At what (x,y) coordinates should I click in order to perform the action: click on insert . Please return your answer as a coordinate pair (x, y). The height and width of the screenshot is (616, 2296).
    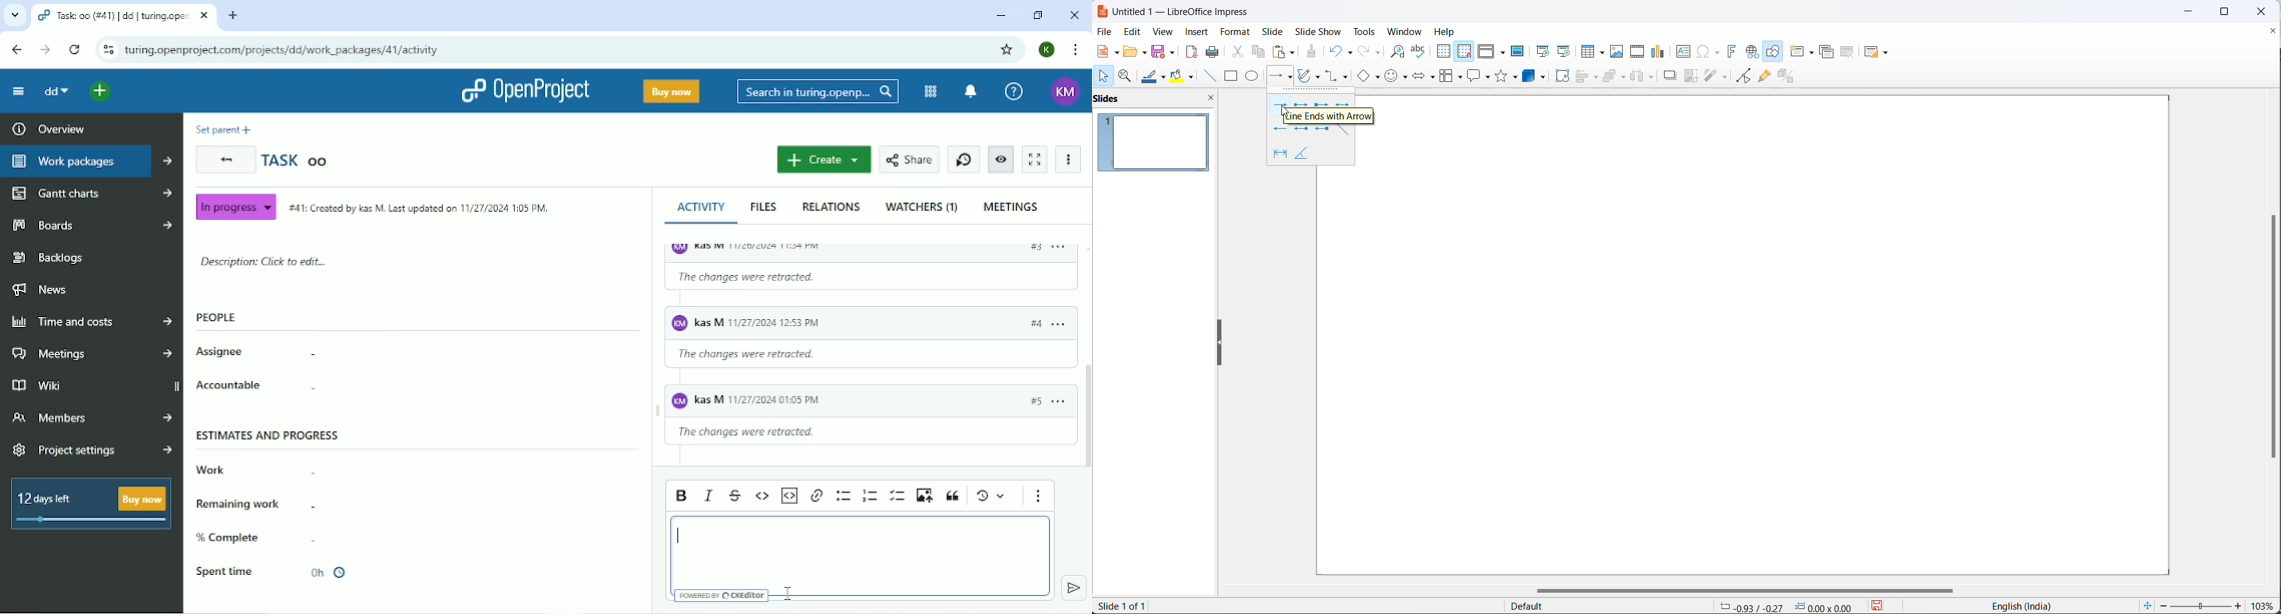
    Looking at the image, I should click on (1200, 33).